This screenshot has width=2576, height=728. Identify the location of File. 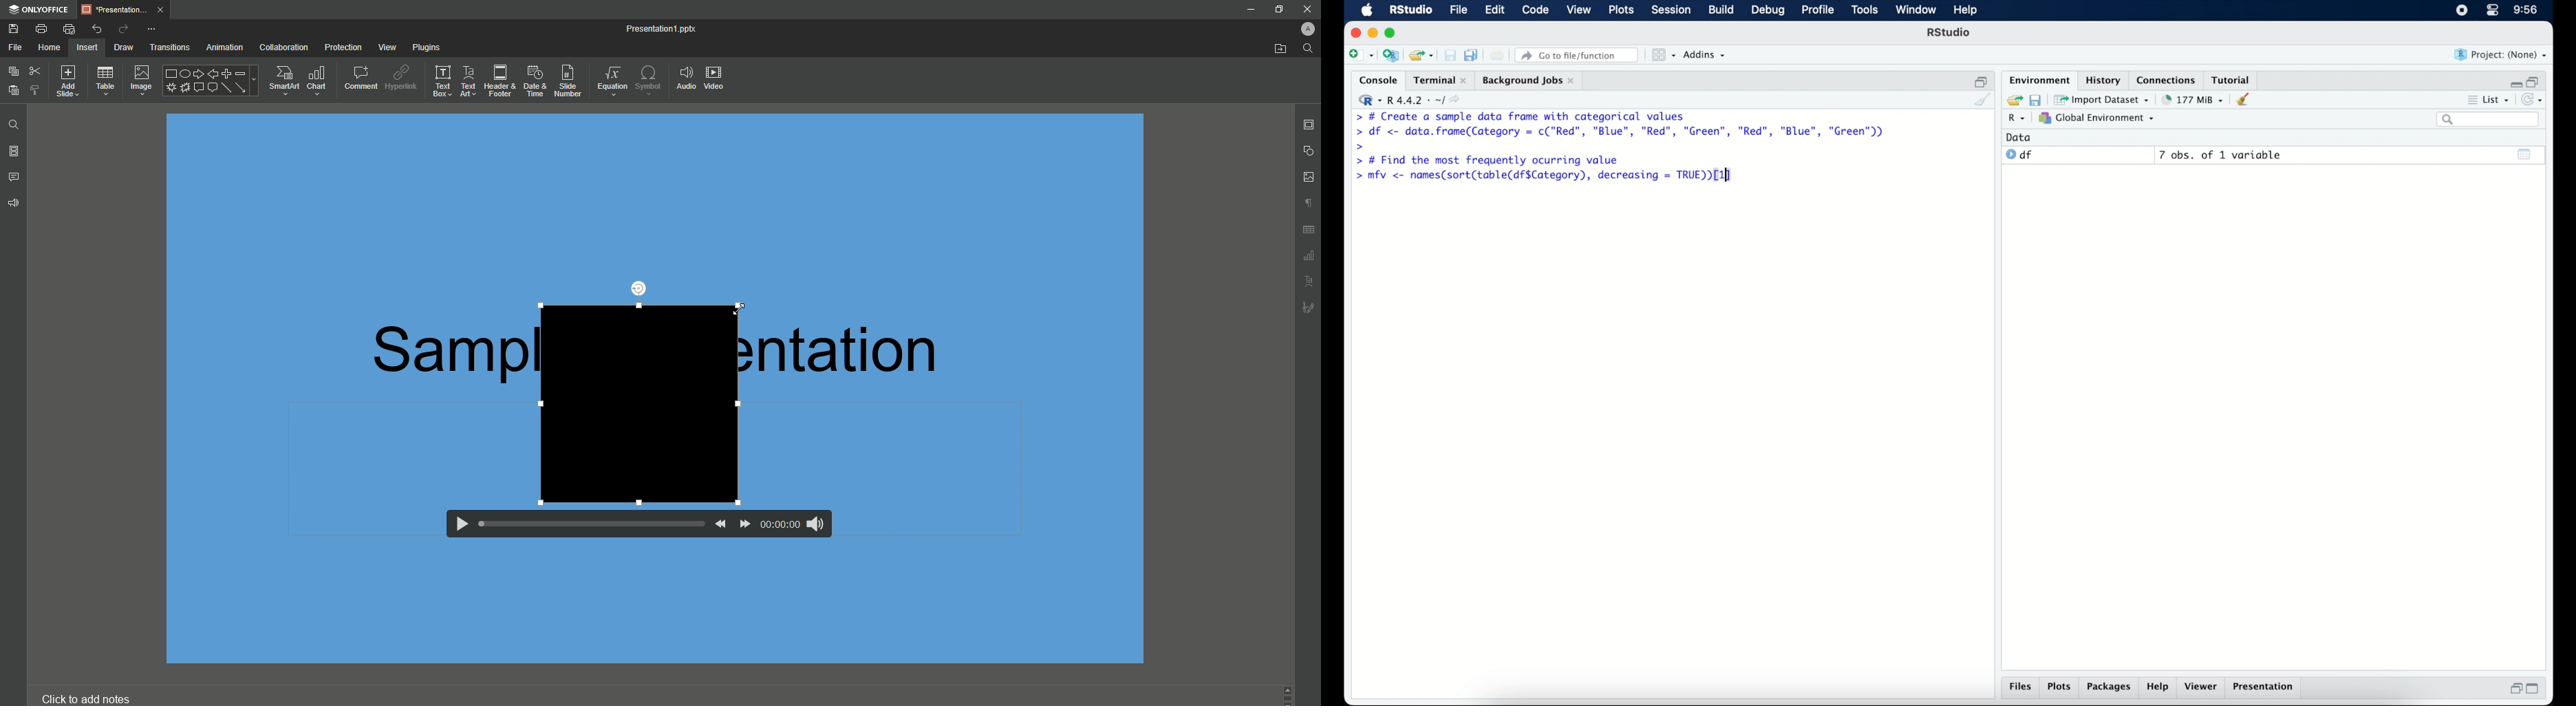
(14, 47).